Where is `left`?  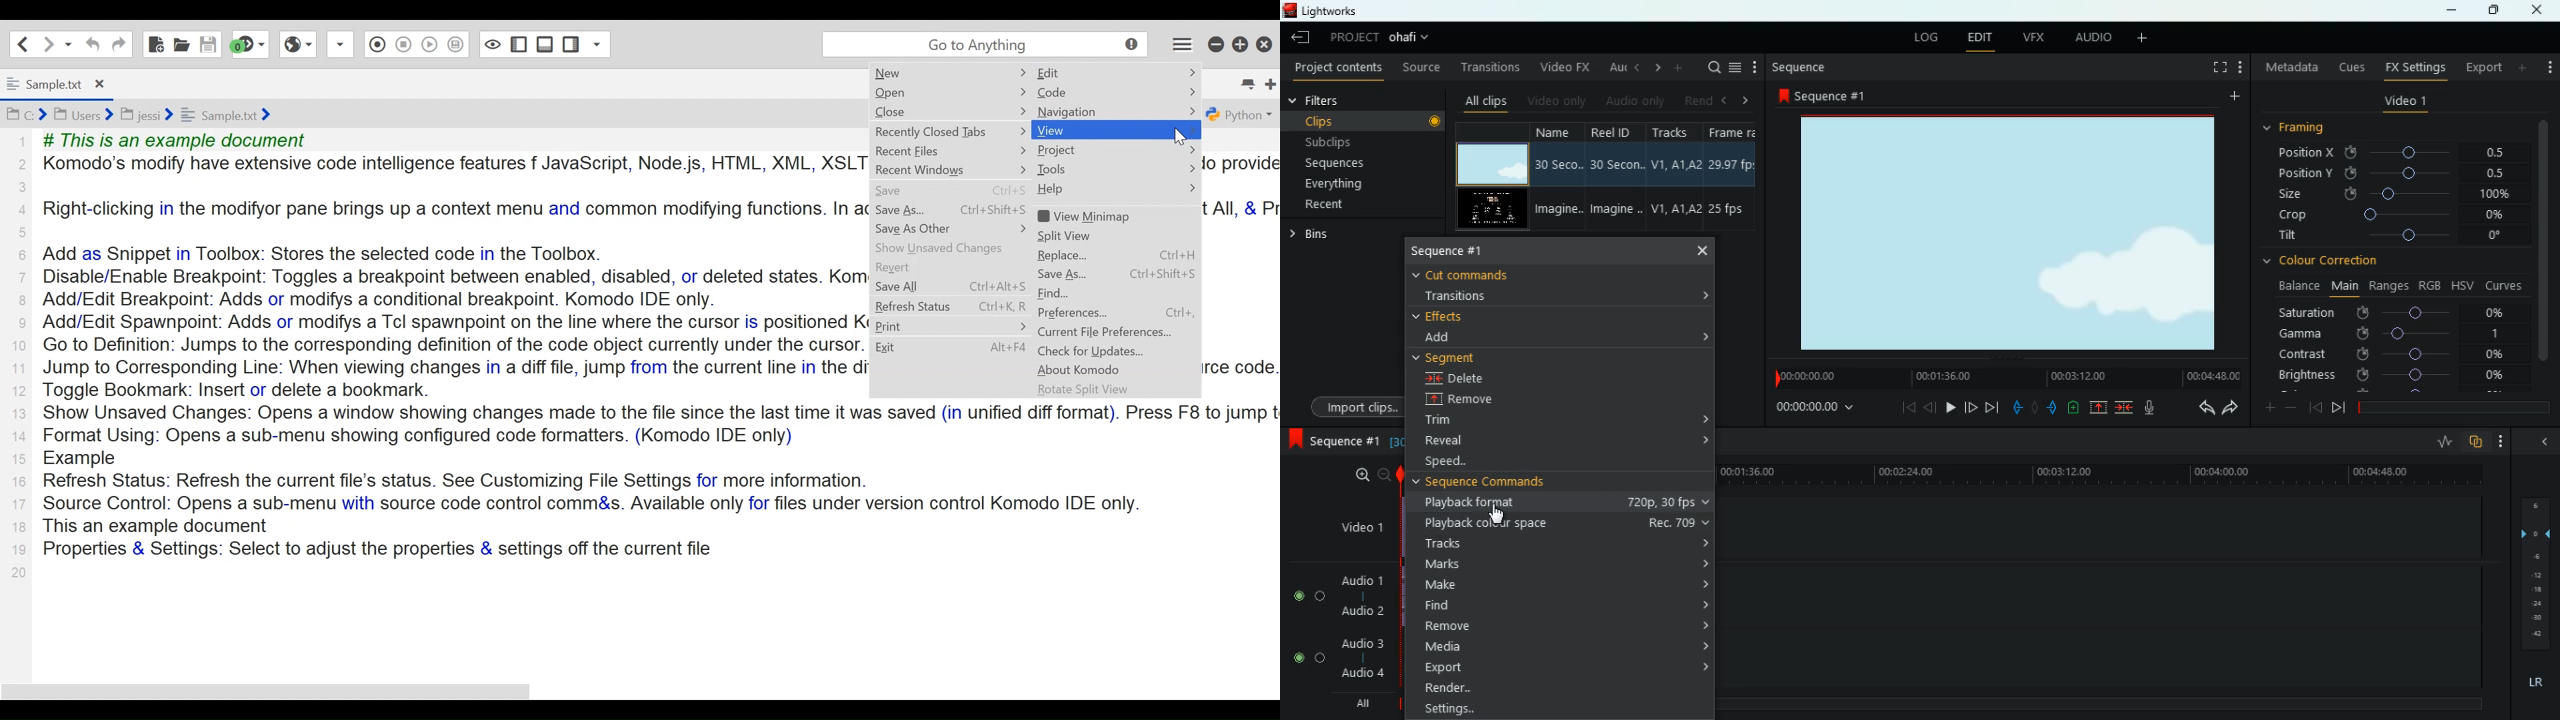
left is located at coordinates (1723, 100).